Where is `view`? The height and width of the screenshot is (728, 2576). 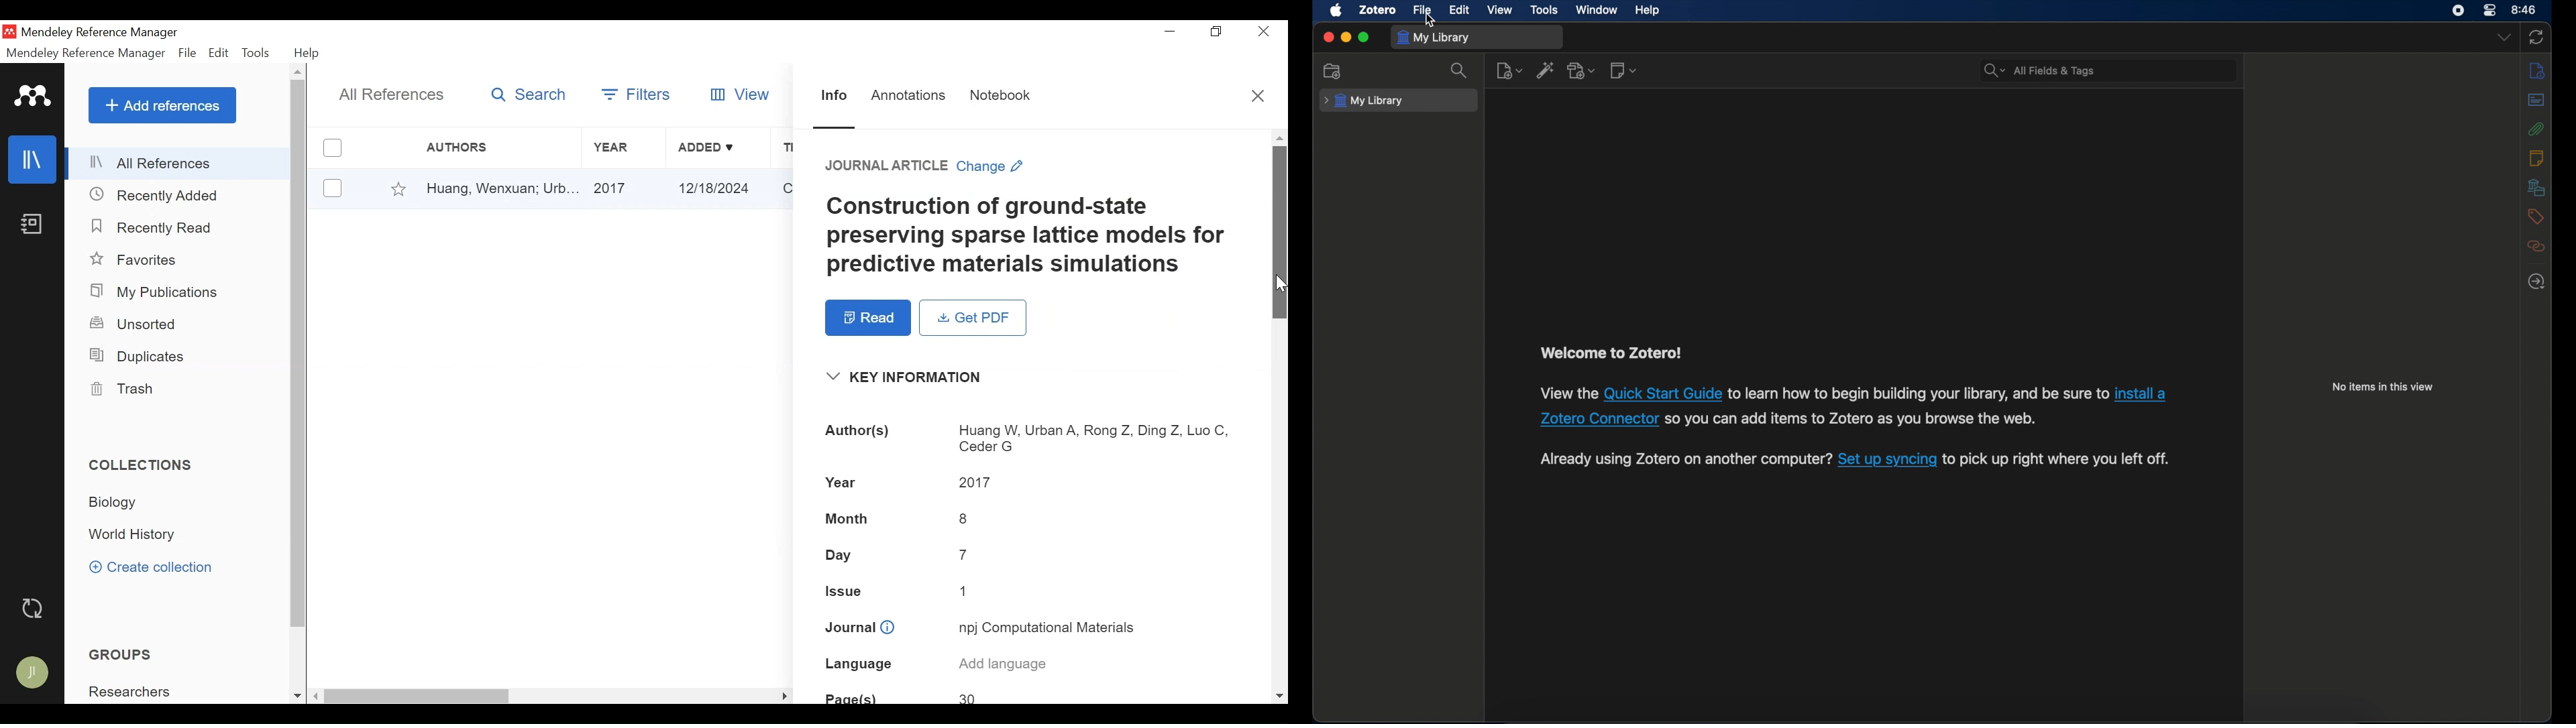
view is located at coordinates (1500, 9).